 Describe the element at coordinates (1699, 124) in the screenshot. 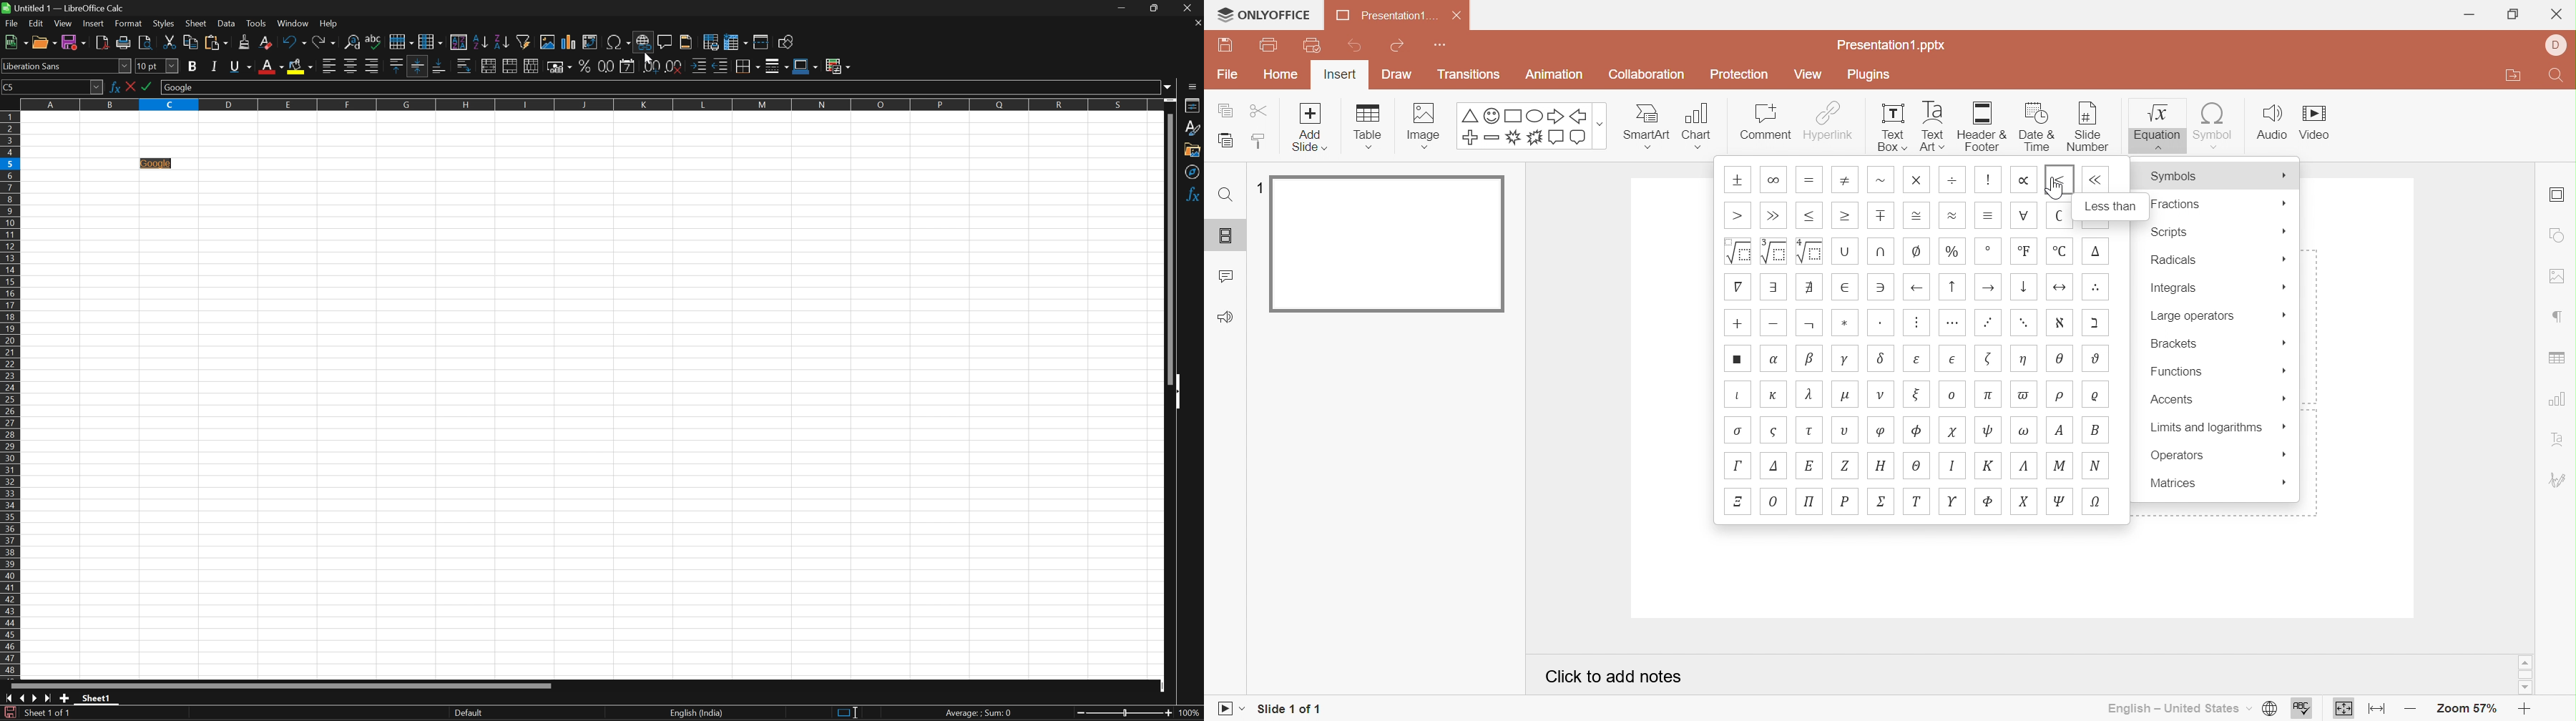

I see `Chart` at that location.